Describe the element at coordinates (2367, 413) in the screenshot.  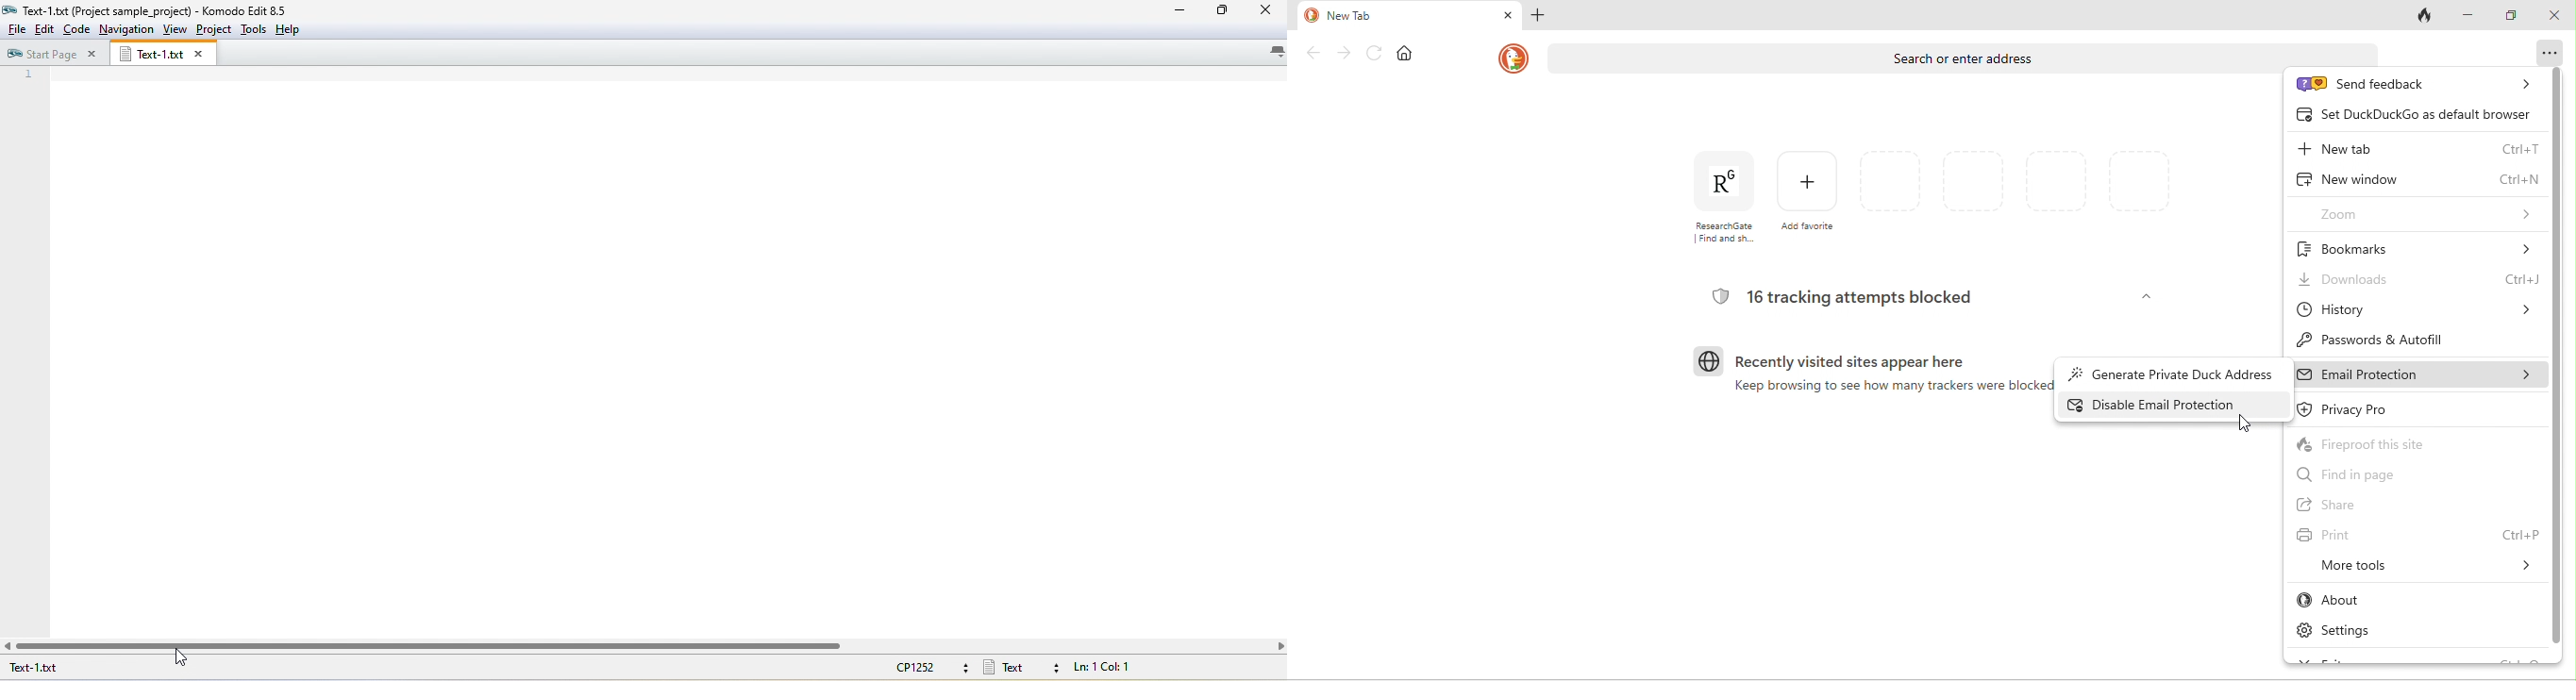
I see `privacy pro` at that location.